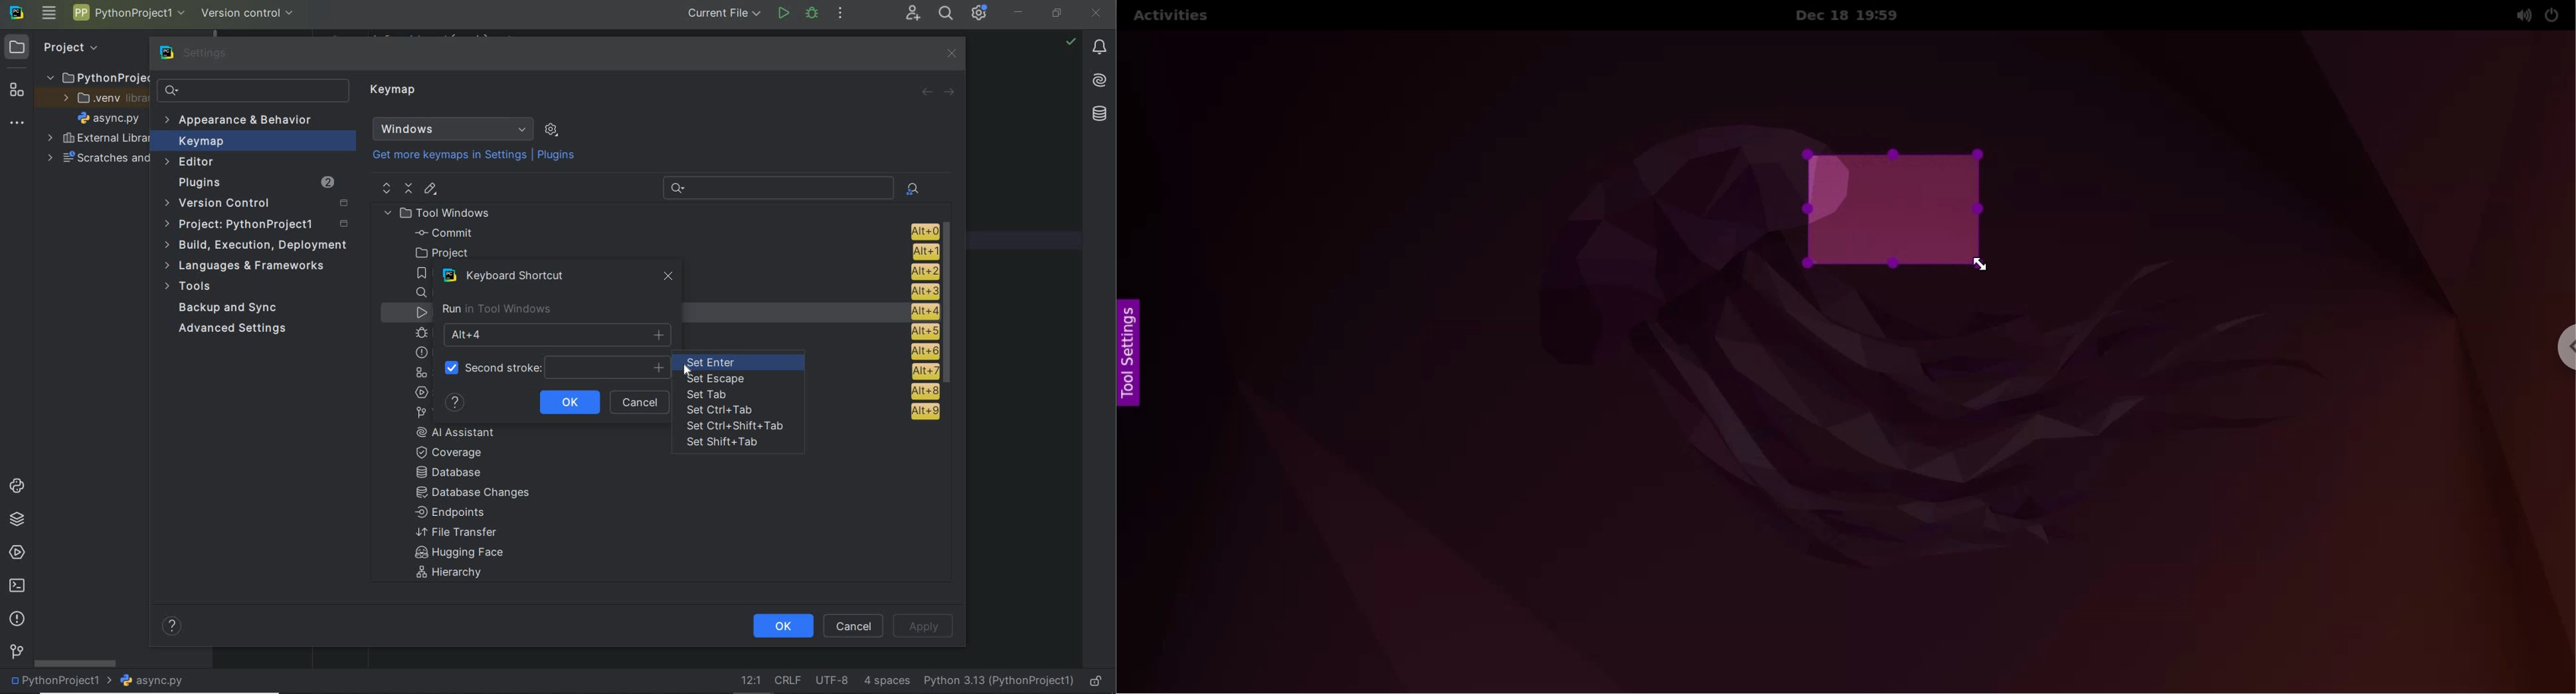  What do you see at coordinates (256, 204) in the screenshot?
I see `Version Control` at bounding box center [256, 204].